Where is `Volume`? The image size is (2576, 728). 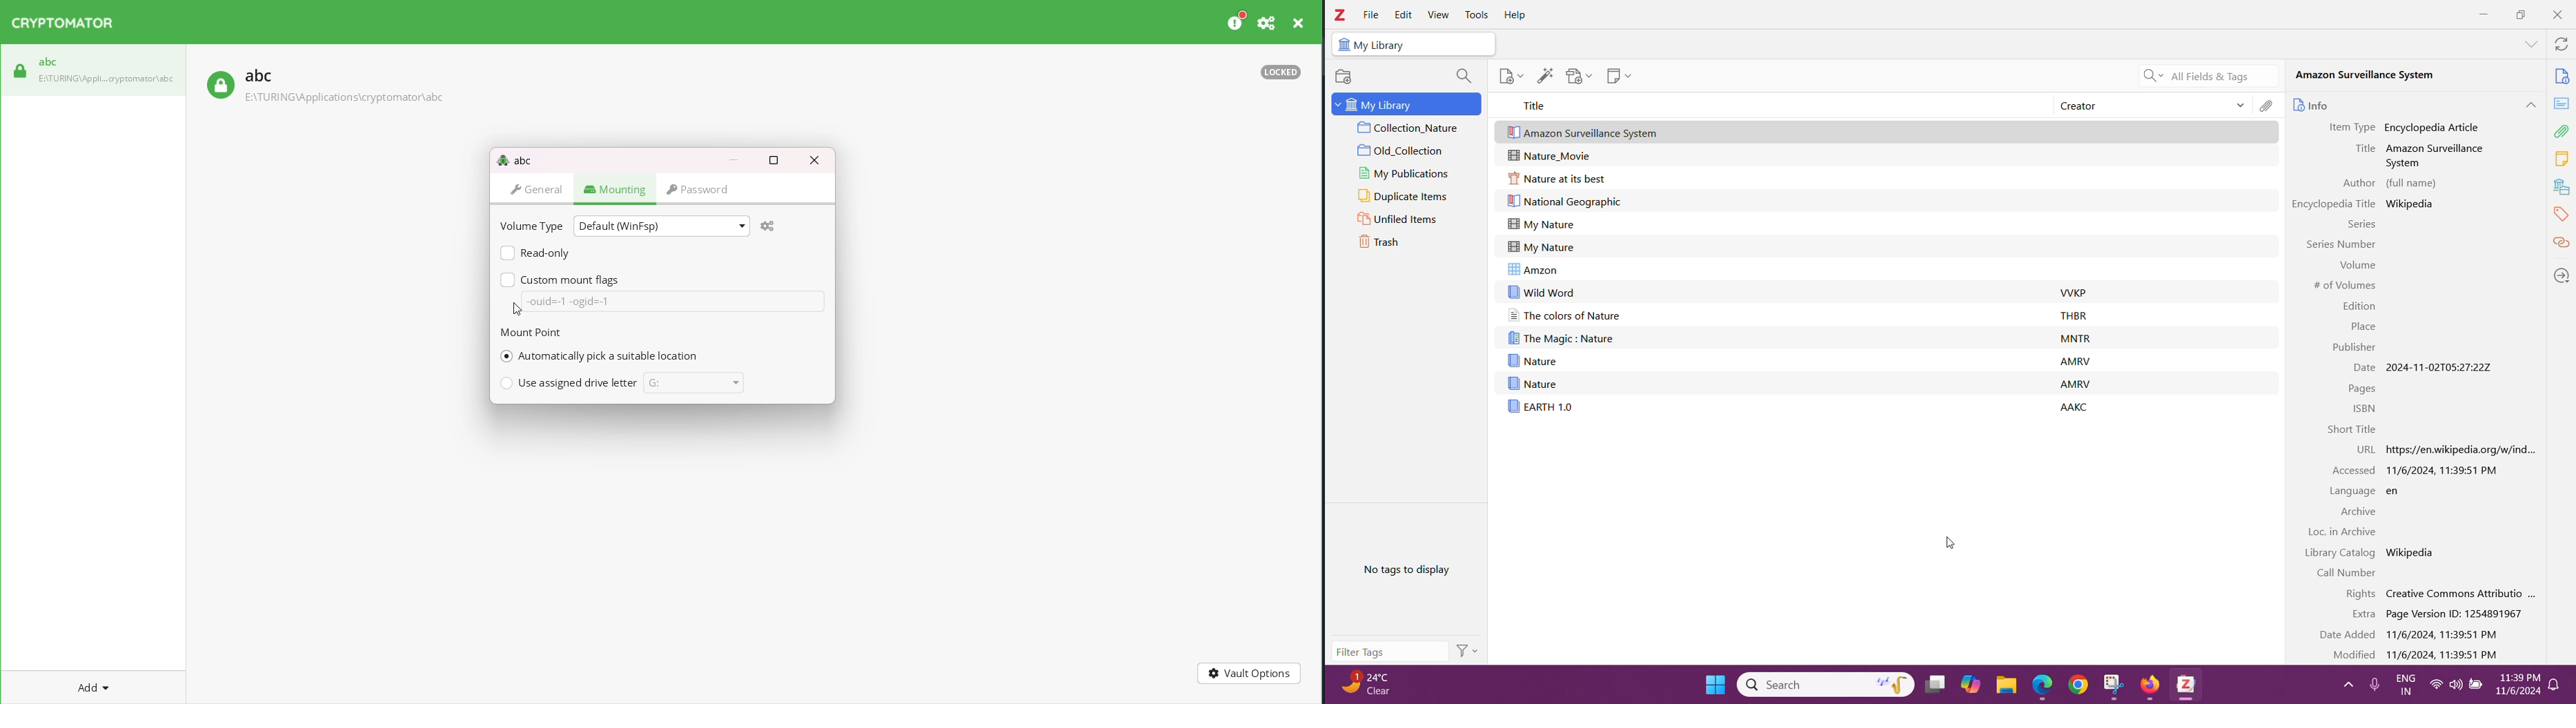 Volume is located at coordinates (2351, 266).